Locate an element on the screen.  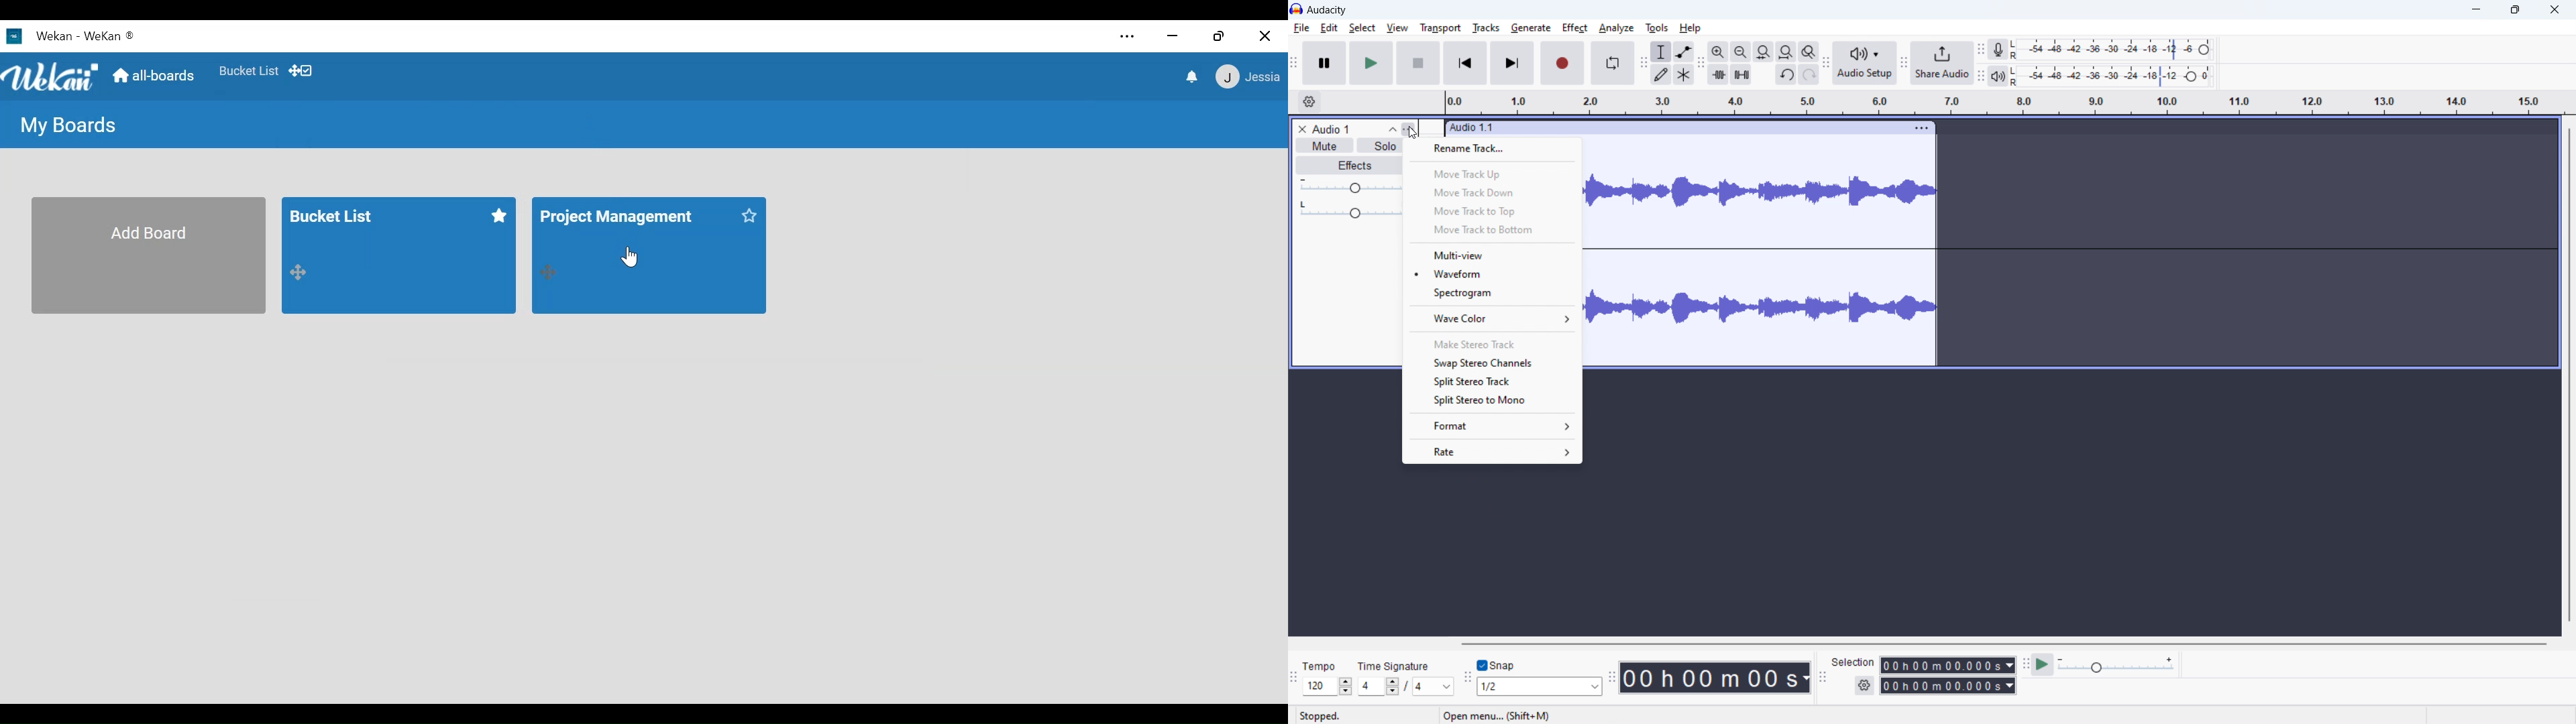
click to move is located at coordinates (1675, 127).